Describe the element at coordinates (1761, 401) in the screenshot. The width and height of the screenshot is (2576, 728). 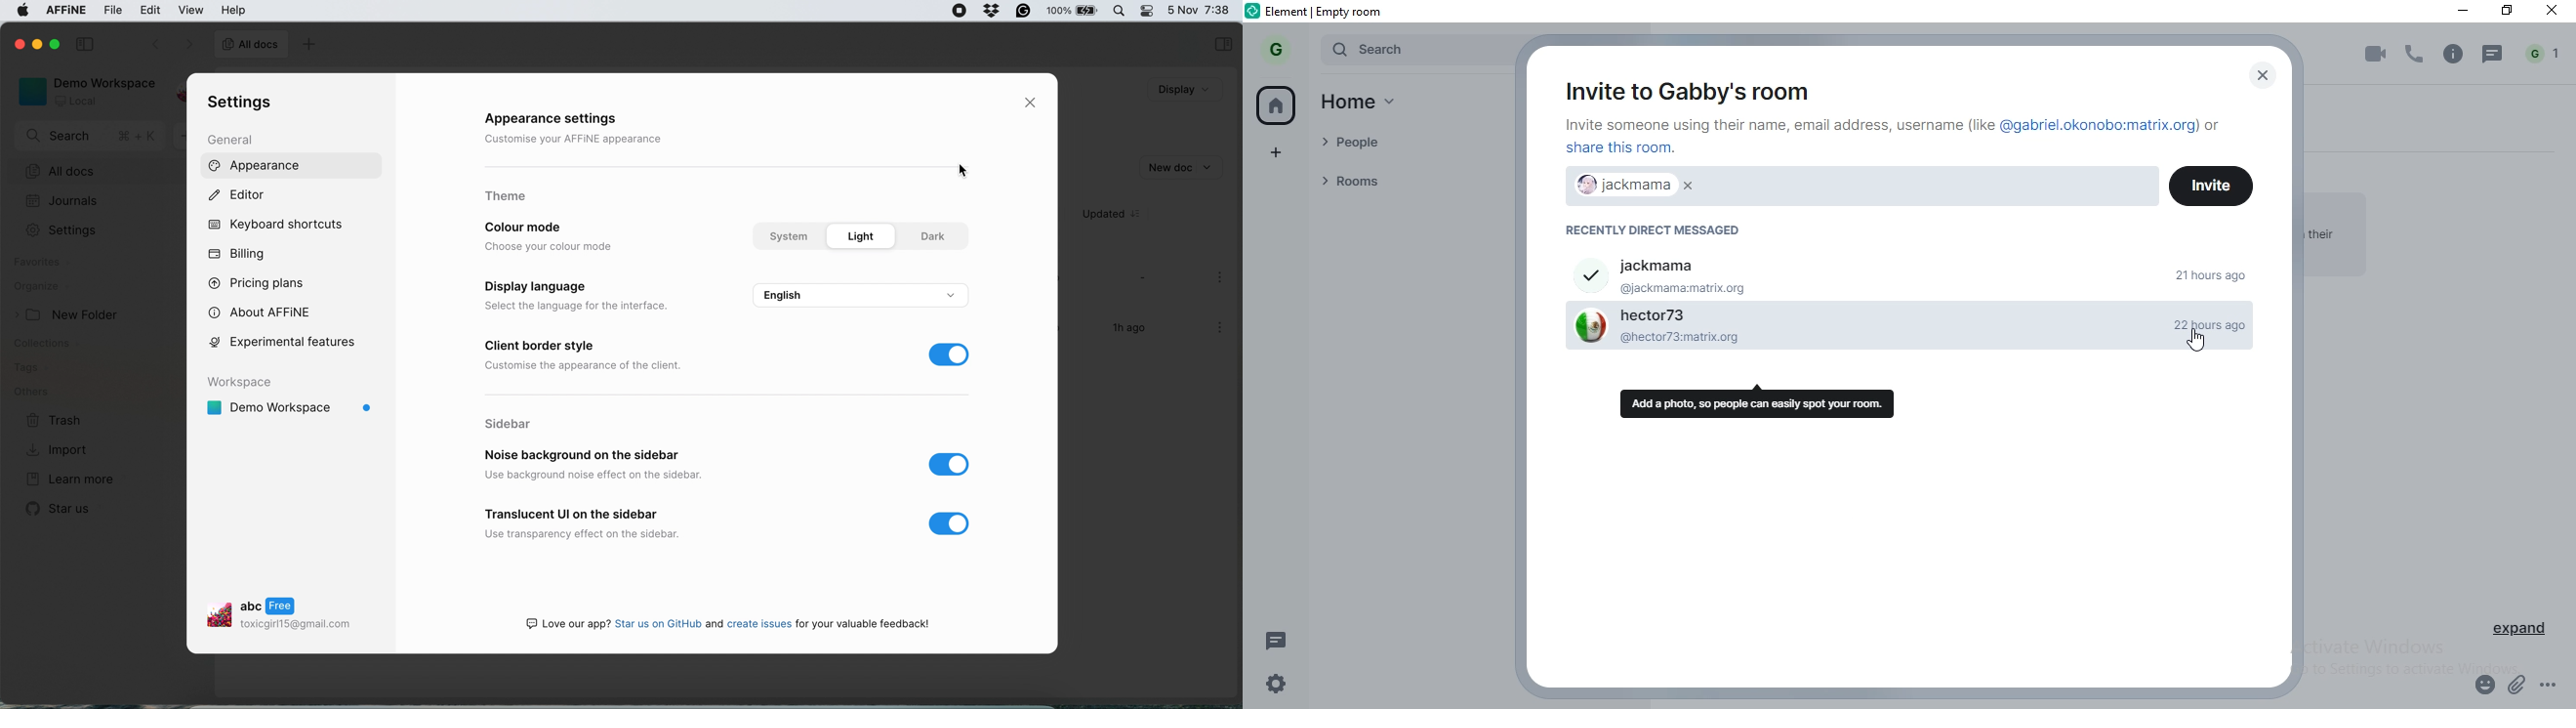
I see `tooltip` at that location.